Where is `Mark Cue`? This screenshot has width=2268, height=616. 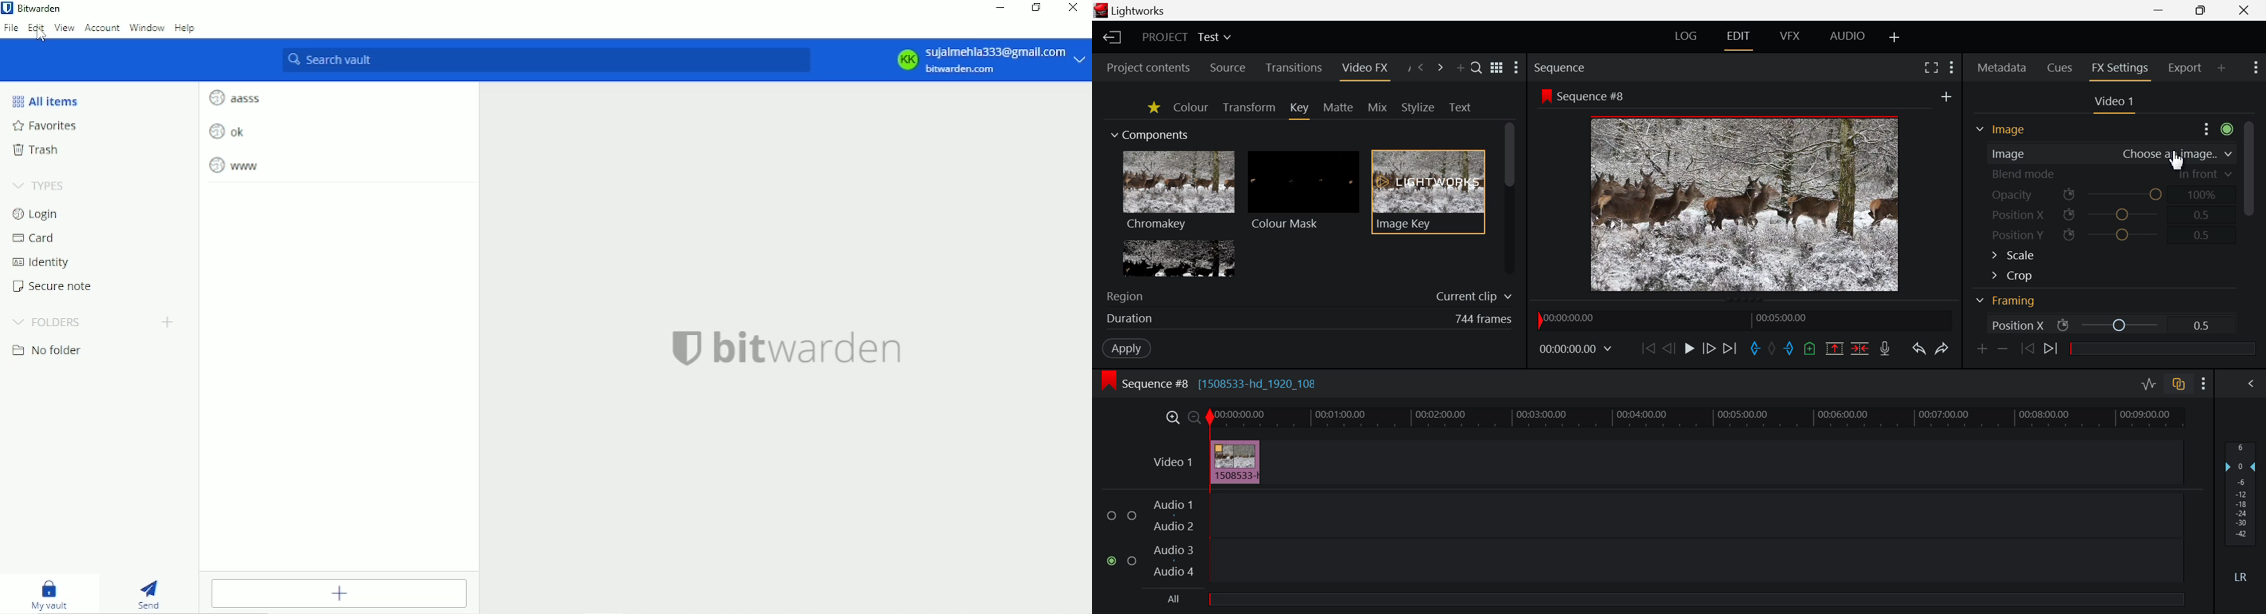
Mark Cue is located at coordinates (1811, 349).